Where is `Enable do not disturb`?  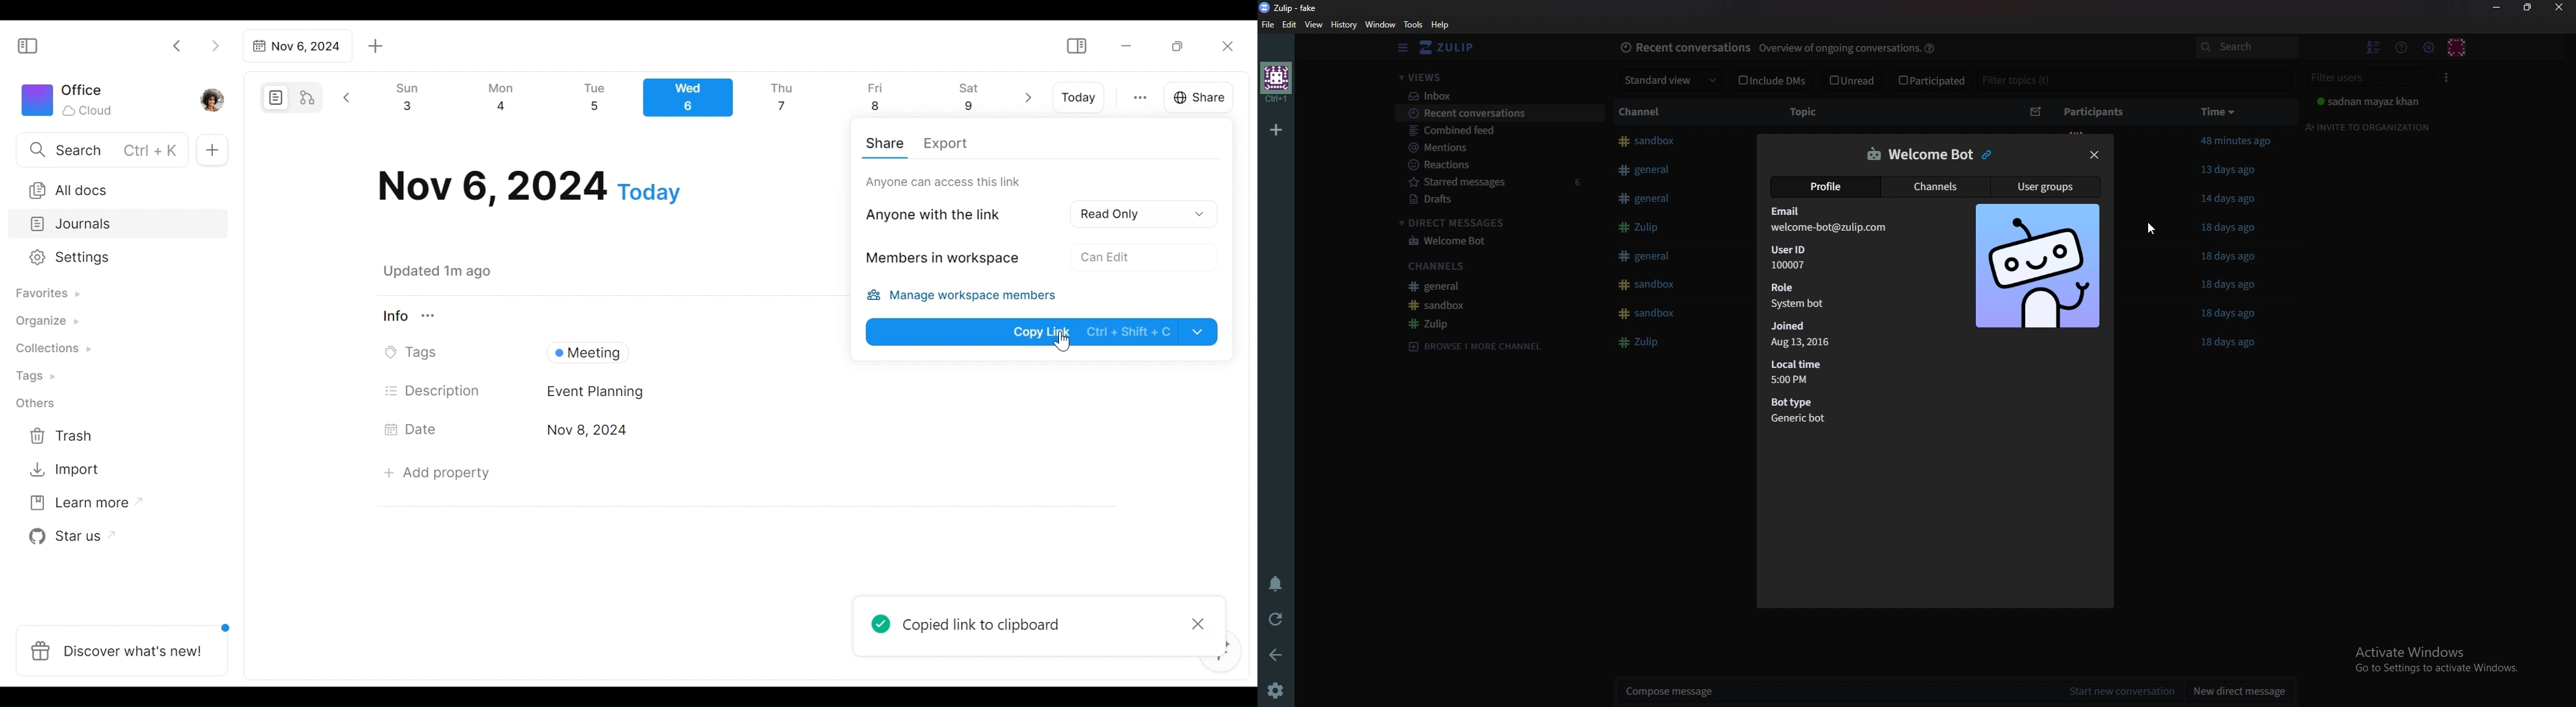
Enable do not disturb is located at coordinates (1277, 583).